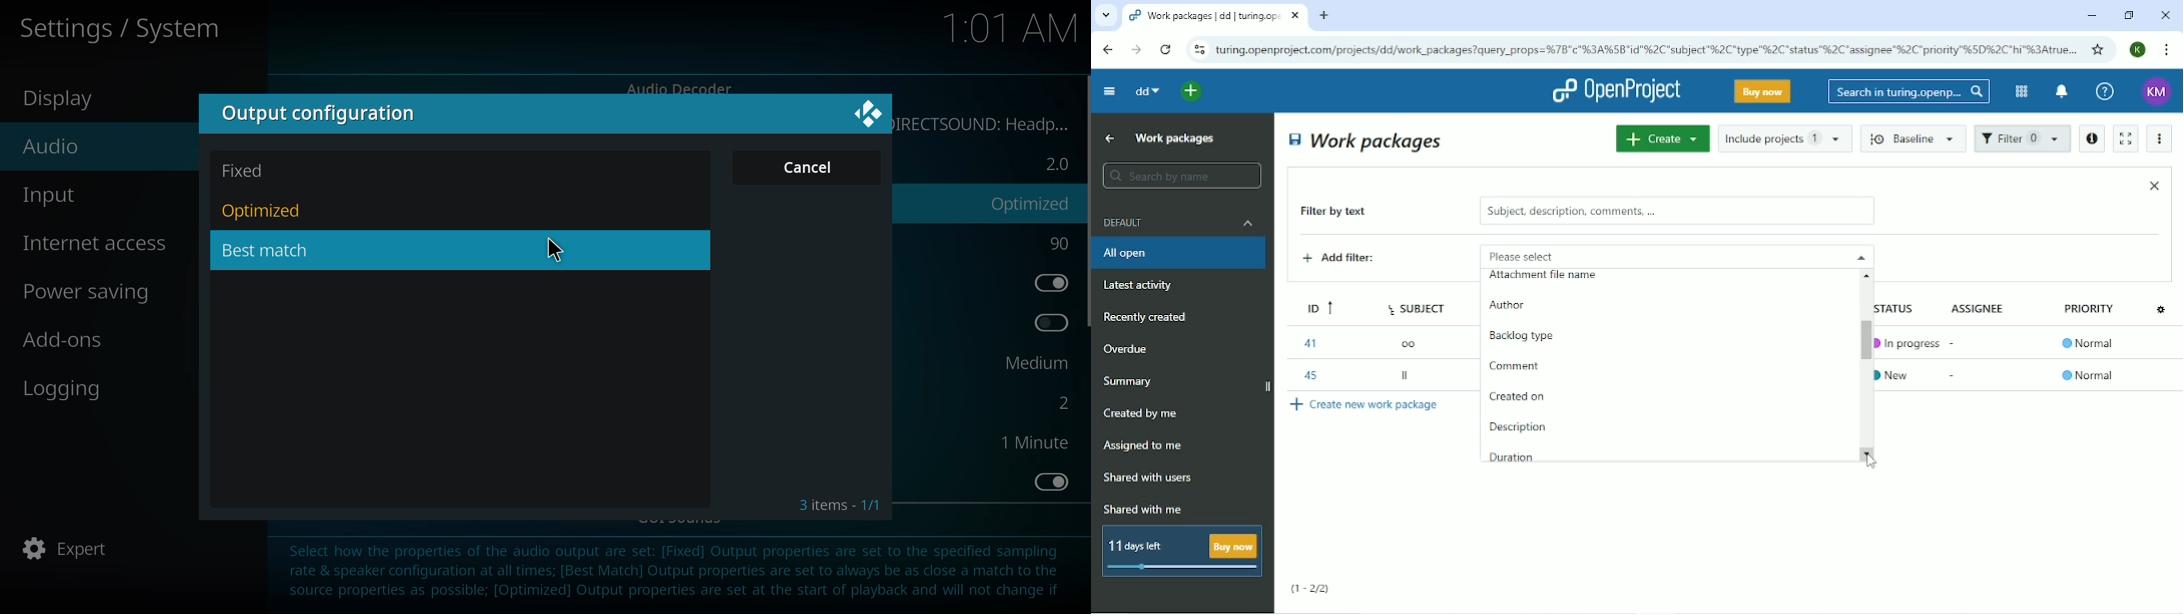 Image resolution: width=2184 pixels, height=616 pixels. What do you see at coordinates (1348, 213) in the screenshot?
I see `Filter by text` at bounding box center [1348, 213].